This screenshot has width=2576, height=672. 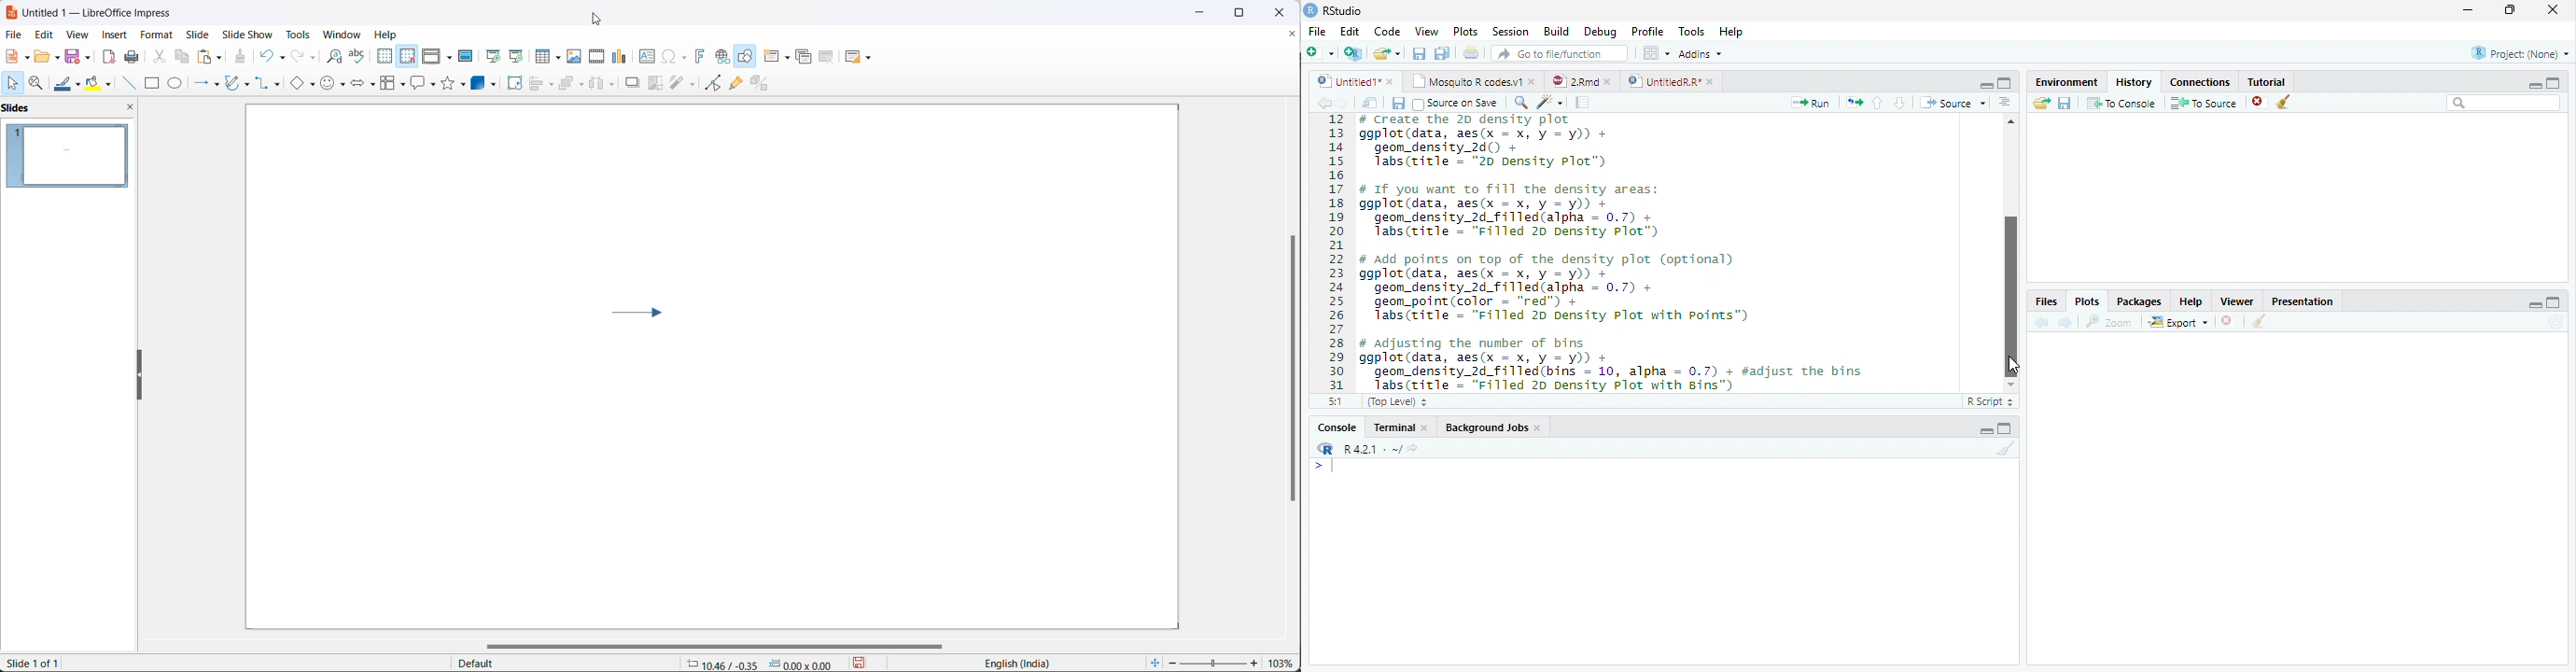 I want to click on >, so click(x=1323, y=467).